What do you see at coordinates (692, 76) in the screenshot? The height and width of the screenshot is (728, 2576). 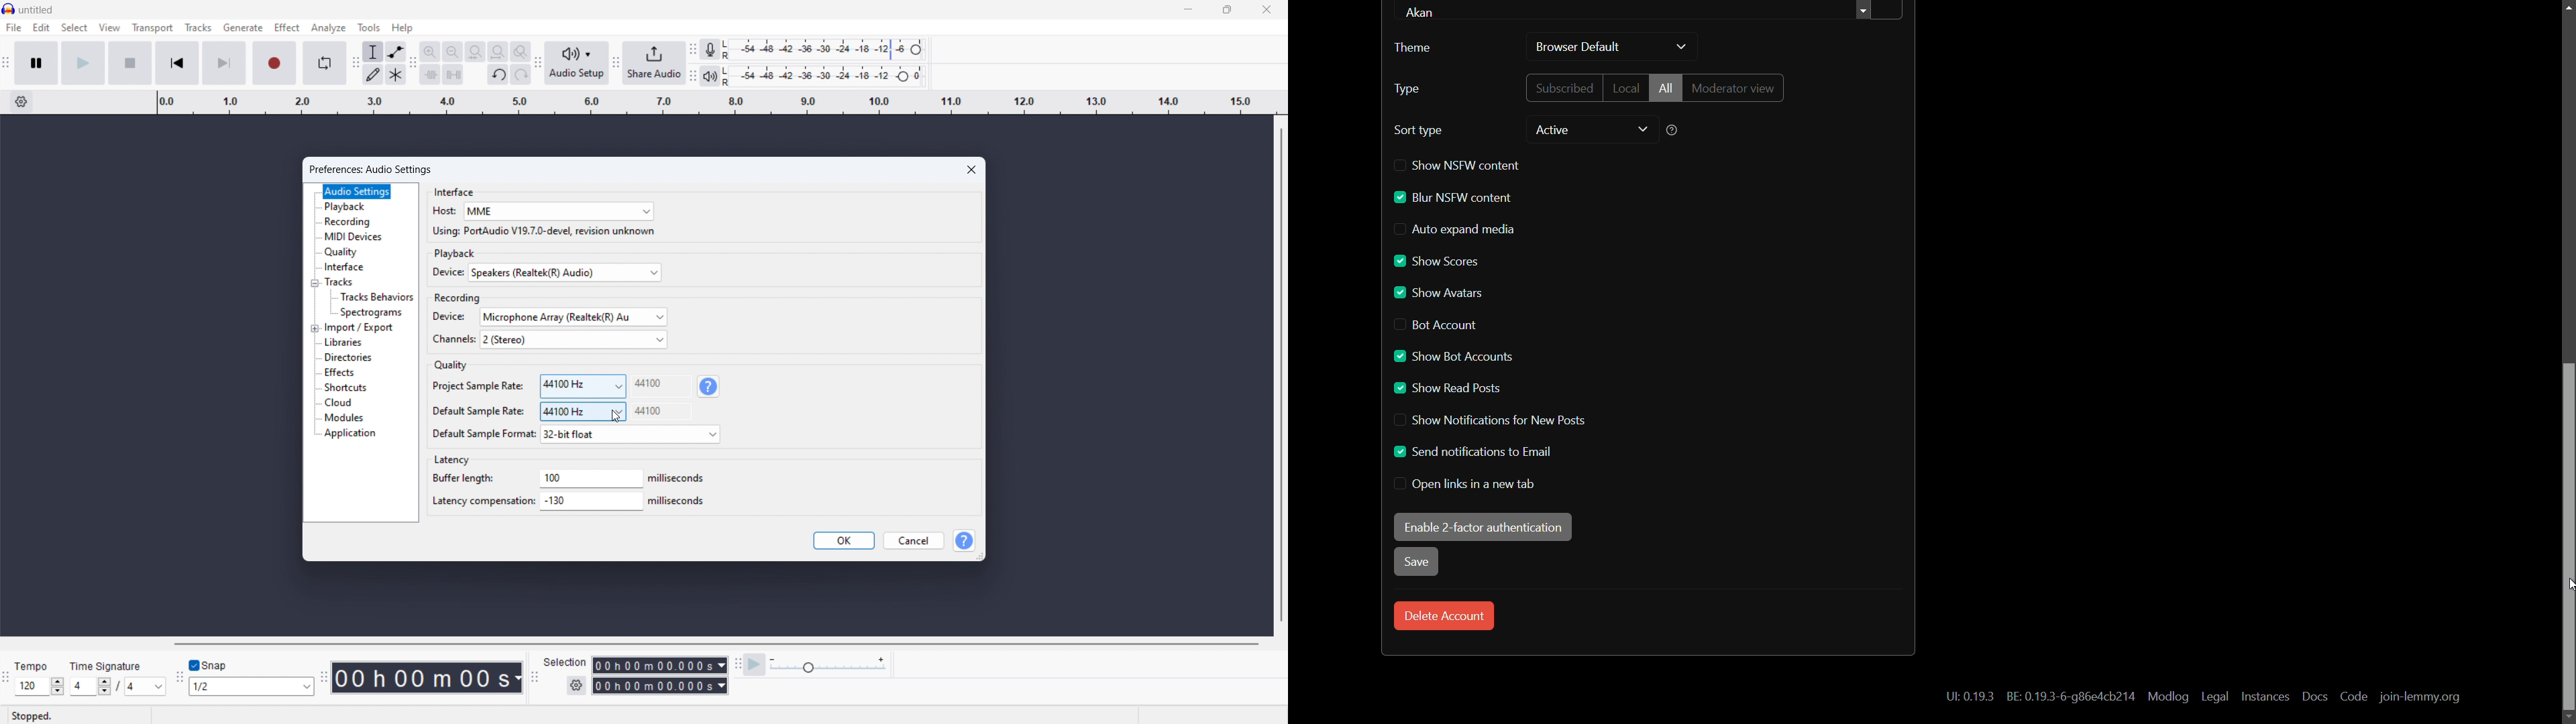 I see `playback meter toolbar` at bounding box center [692, 76].